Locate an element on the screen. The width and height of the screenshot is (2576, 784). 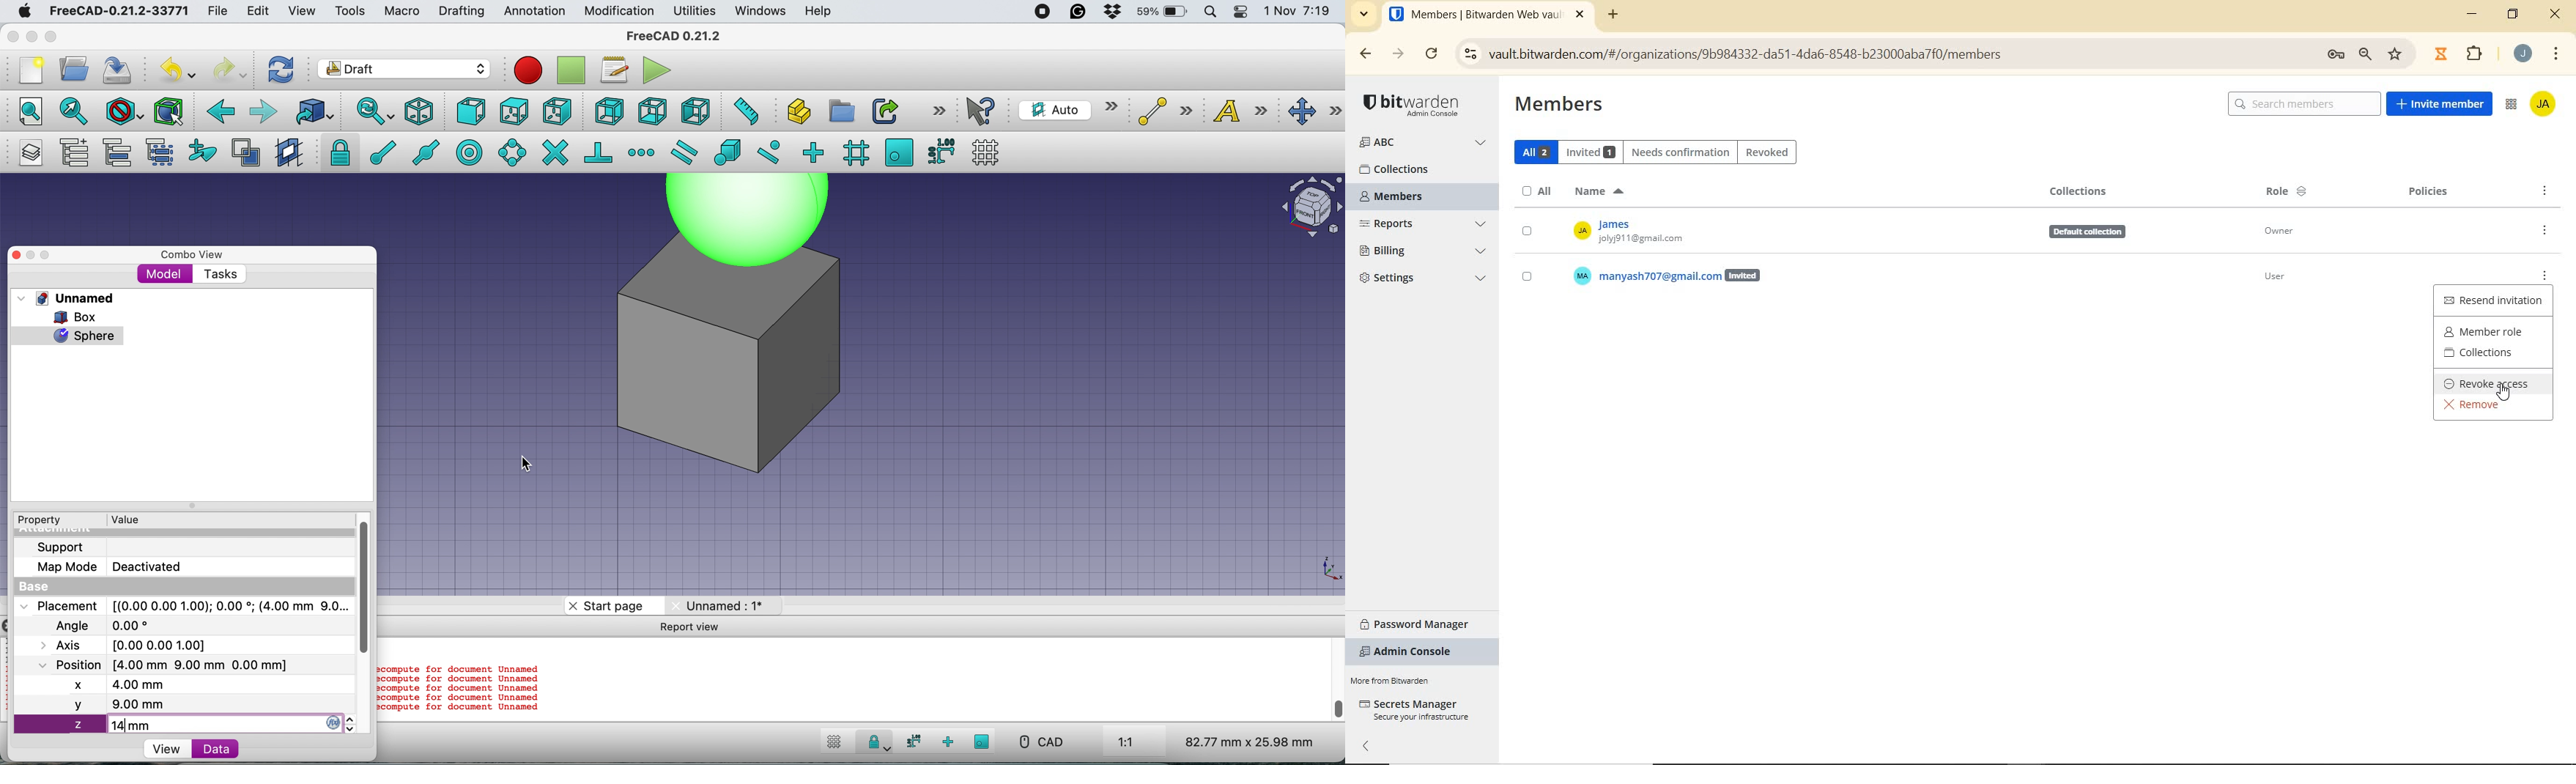
REVOKED is located at coordinates (1767, 152).